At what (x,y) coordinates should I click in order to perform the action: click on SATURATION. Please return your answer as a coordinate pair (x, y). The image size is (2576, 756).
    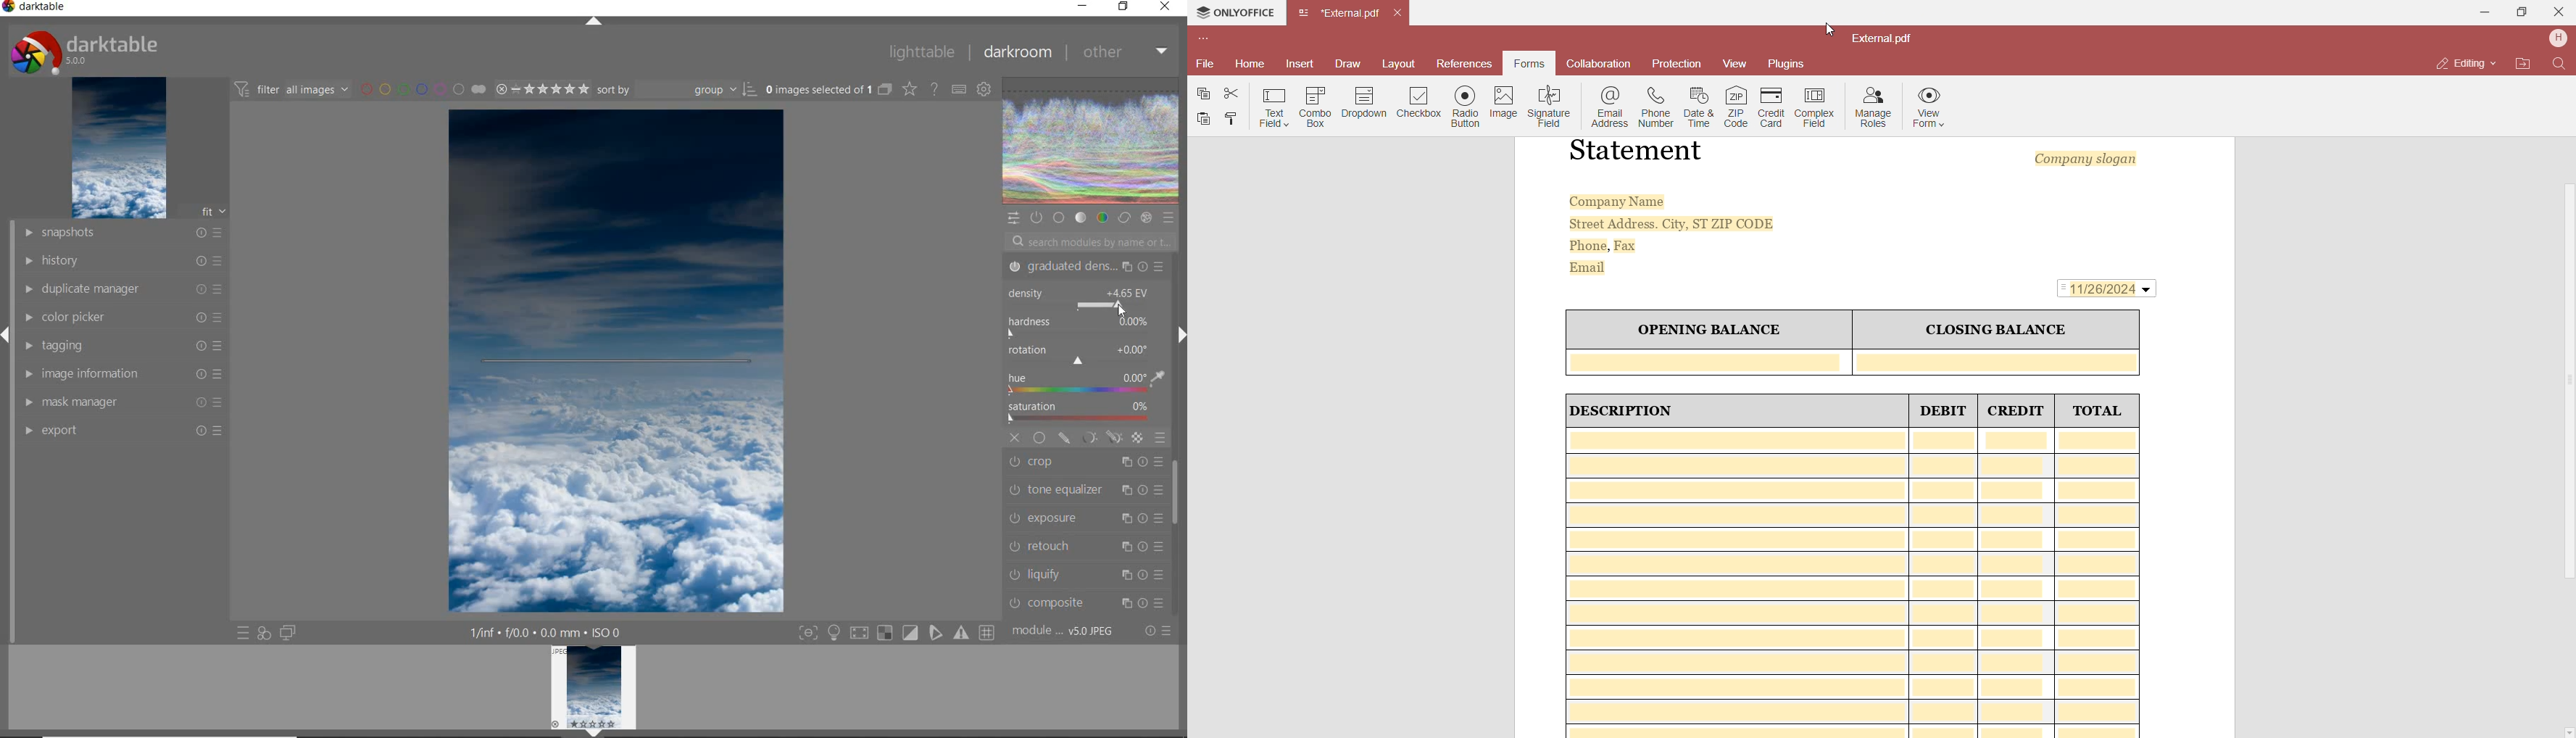
    Looking at the image, I should click on (1084, 414).